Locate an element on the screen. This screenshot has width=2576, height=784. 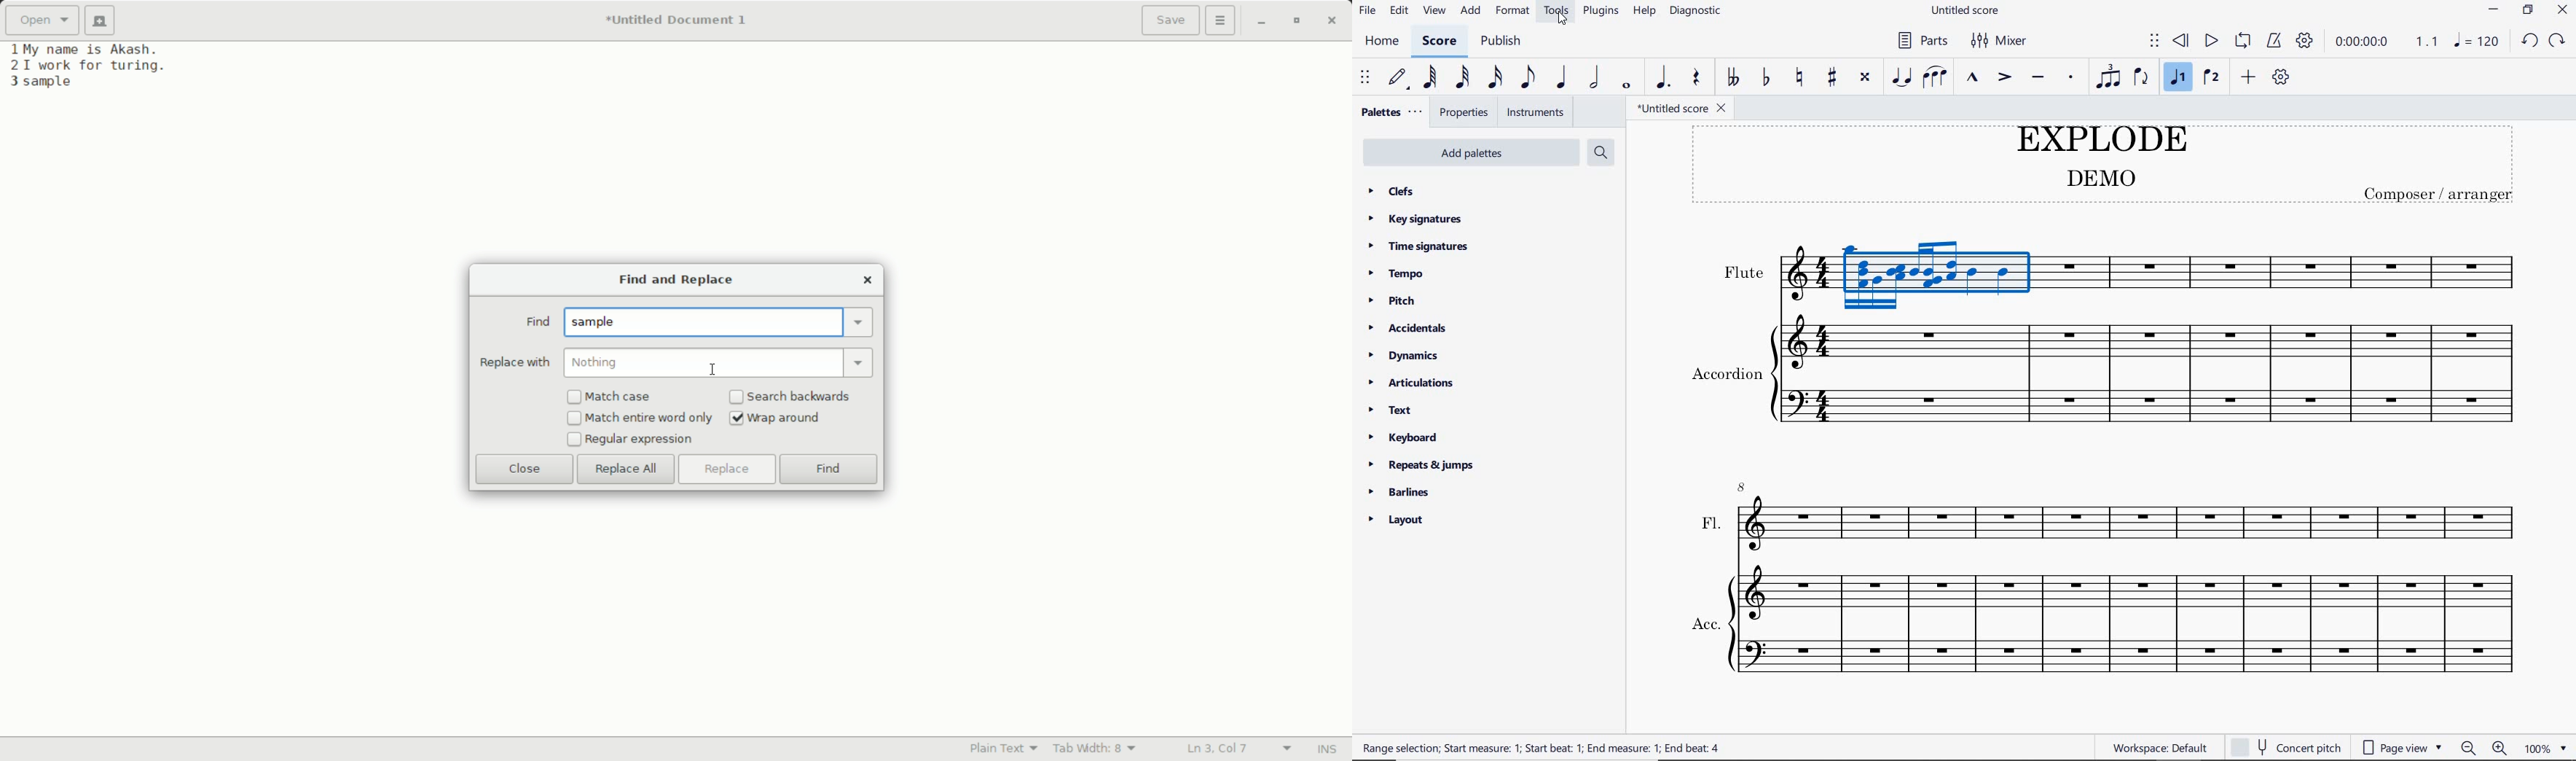
publish is located at coordinates (1501, 41).